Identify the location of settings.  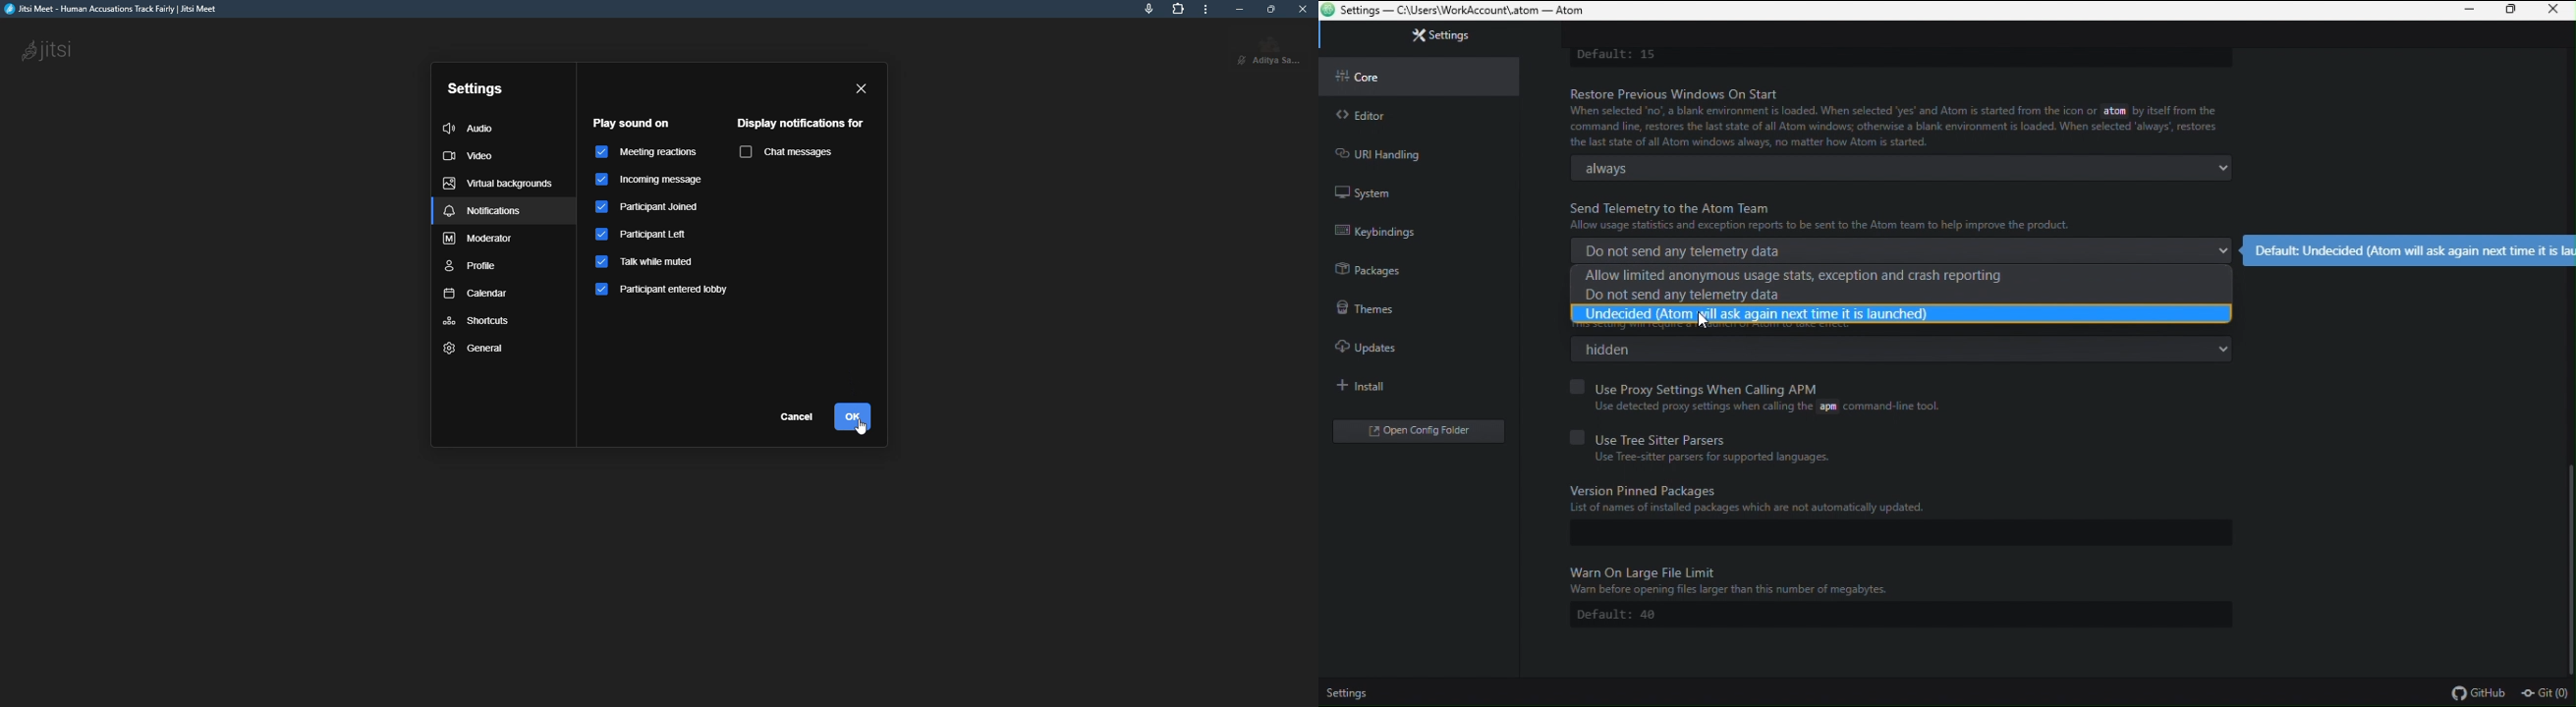
(1354, 694).